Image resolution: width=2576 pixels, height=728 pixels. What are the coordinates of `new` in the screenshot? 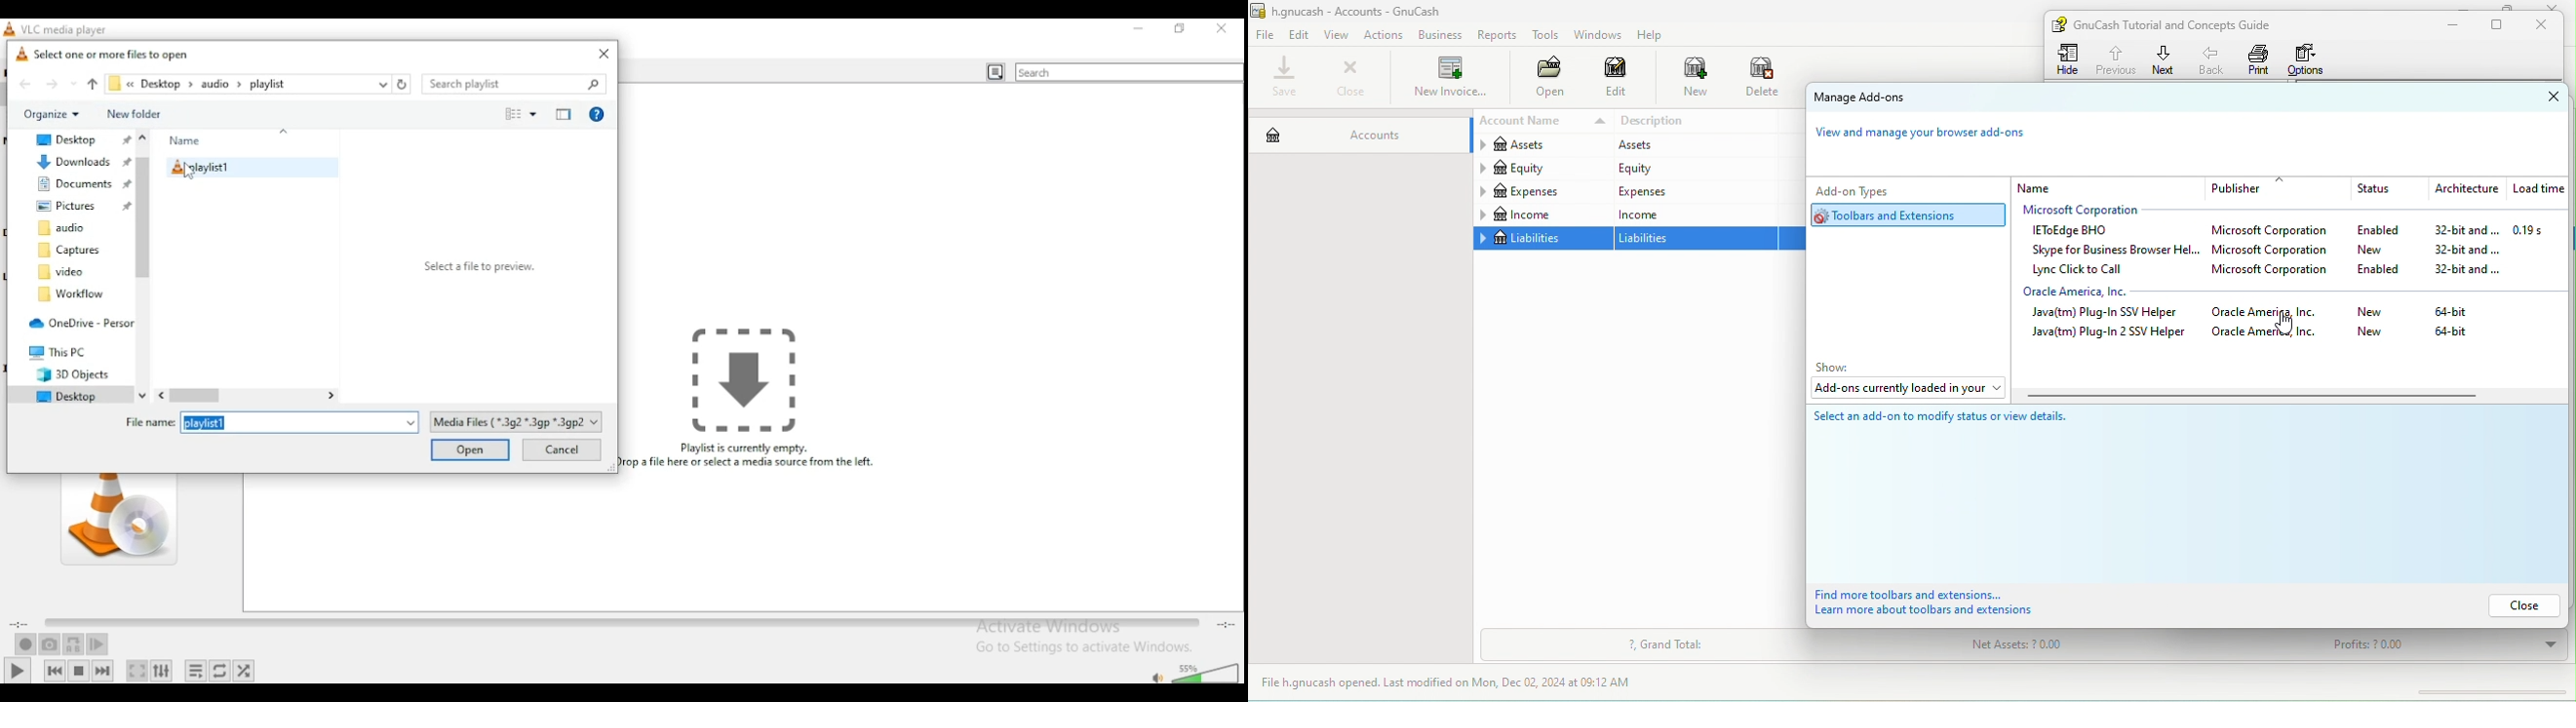 It's located at (2385, 249).